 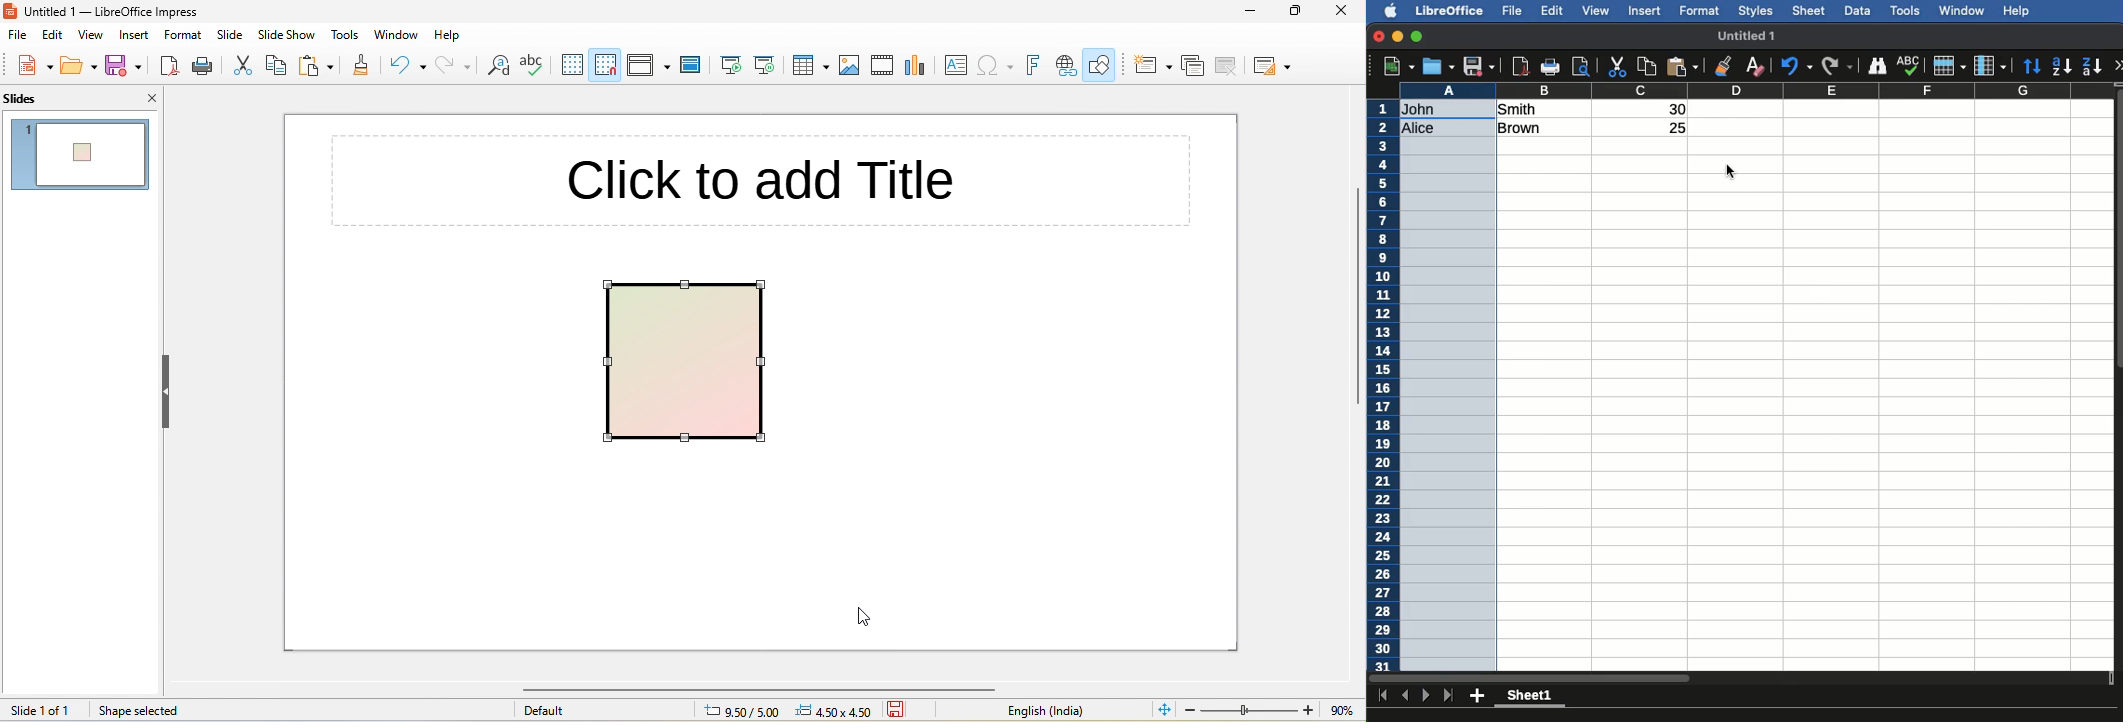 What do you see at coordinates (1513, 11) in the screenshot?
I see `File` at bounding box center [1513, 11].